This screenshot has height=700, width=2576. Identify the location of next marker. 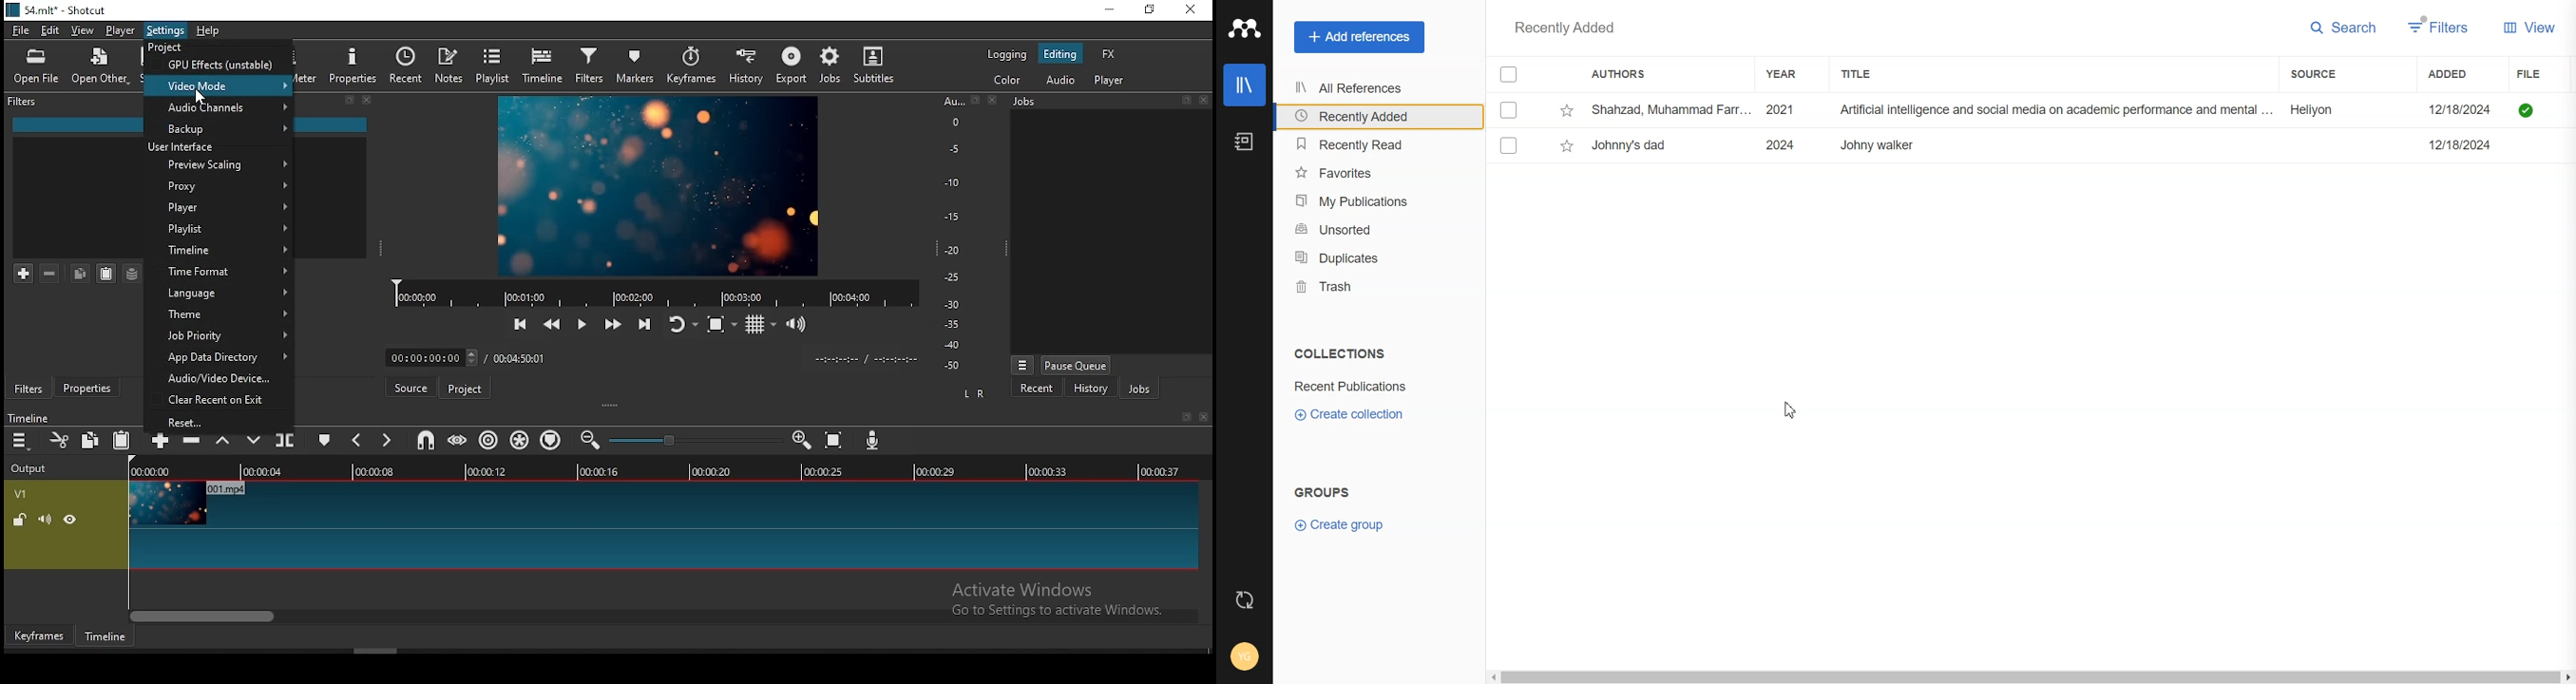
(384, 440).